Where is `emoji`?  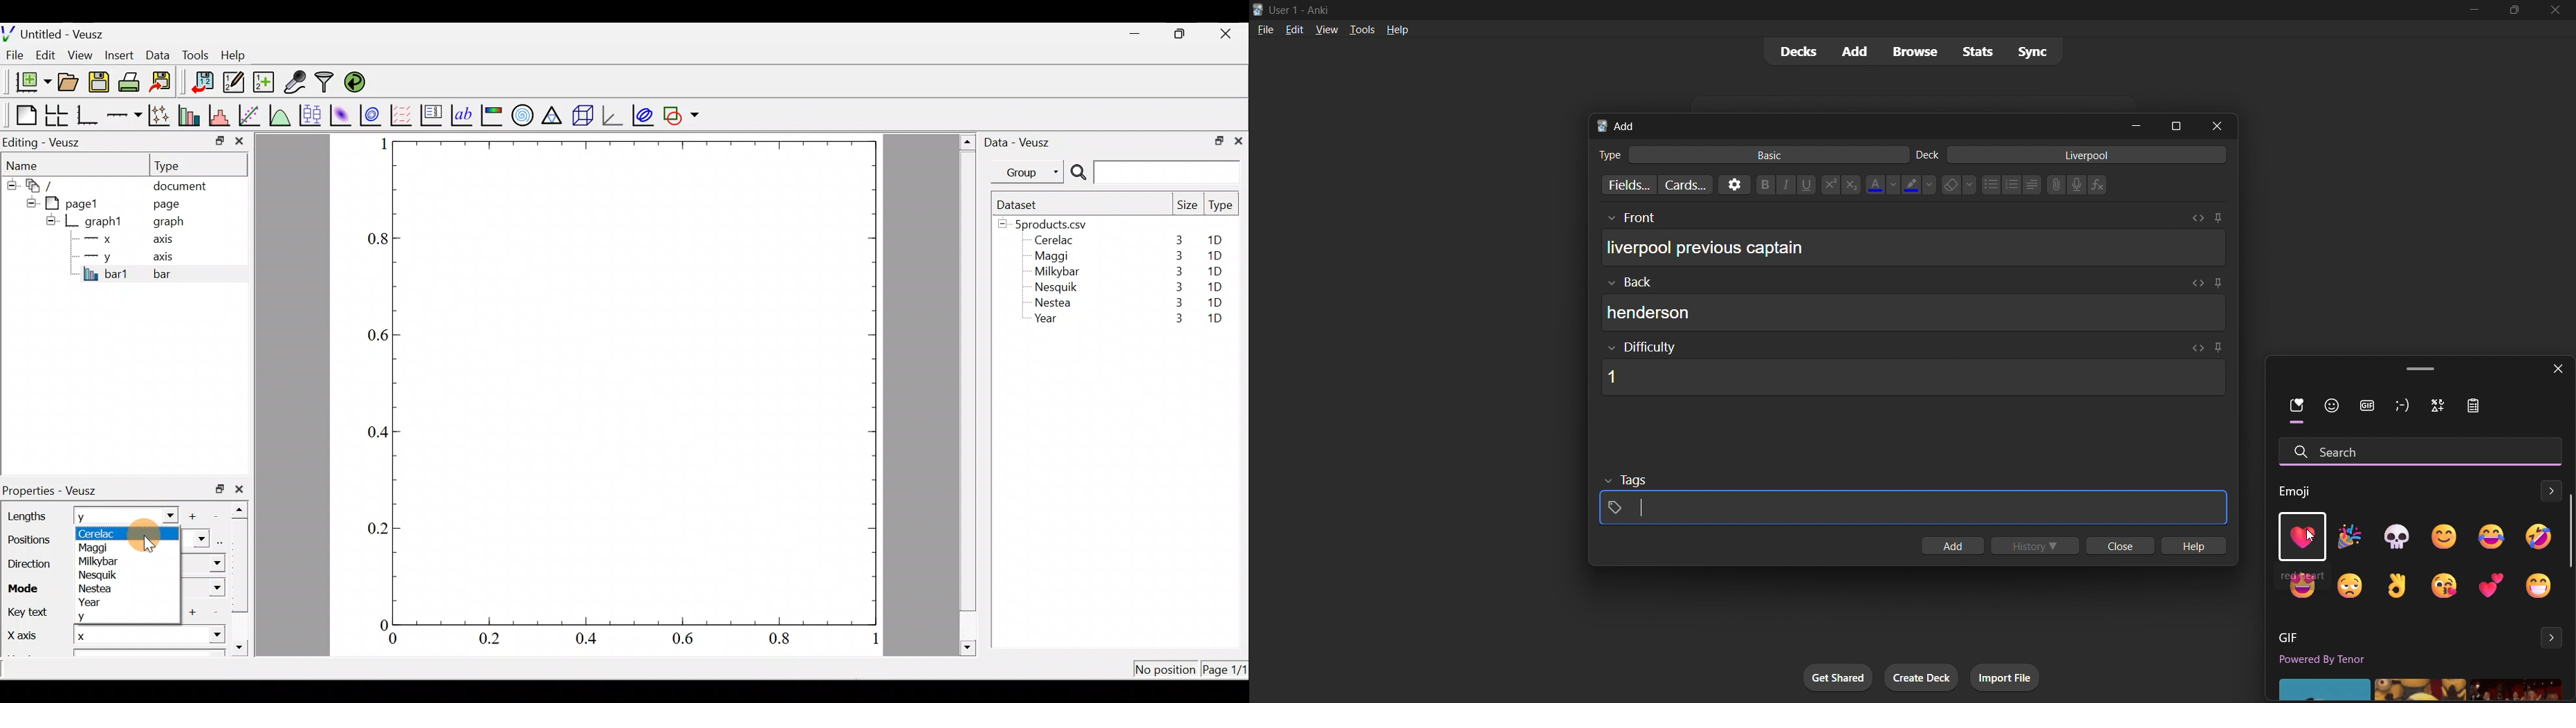 emoji is located at coordinates (2357, 584).